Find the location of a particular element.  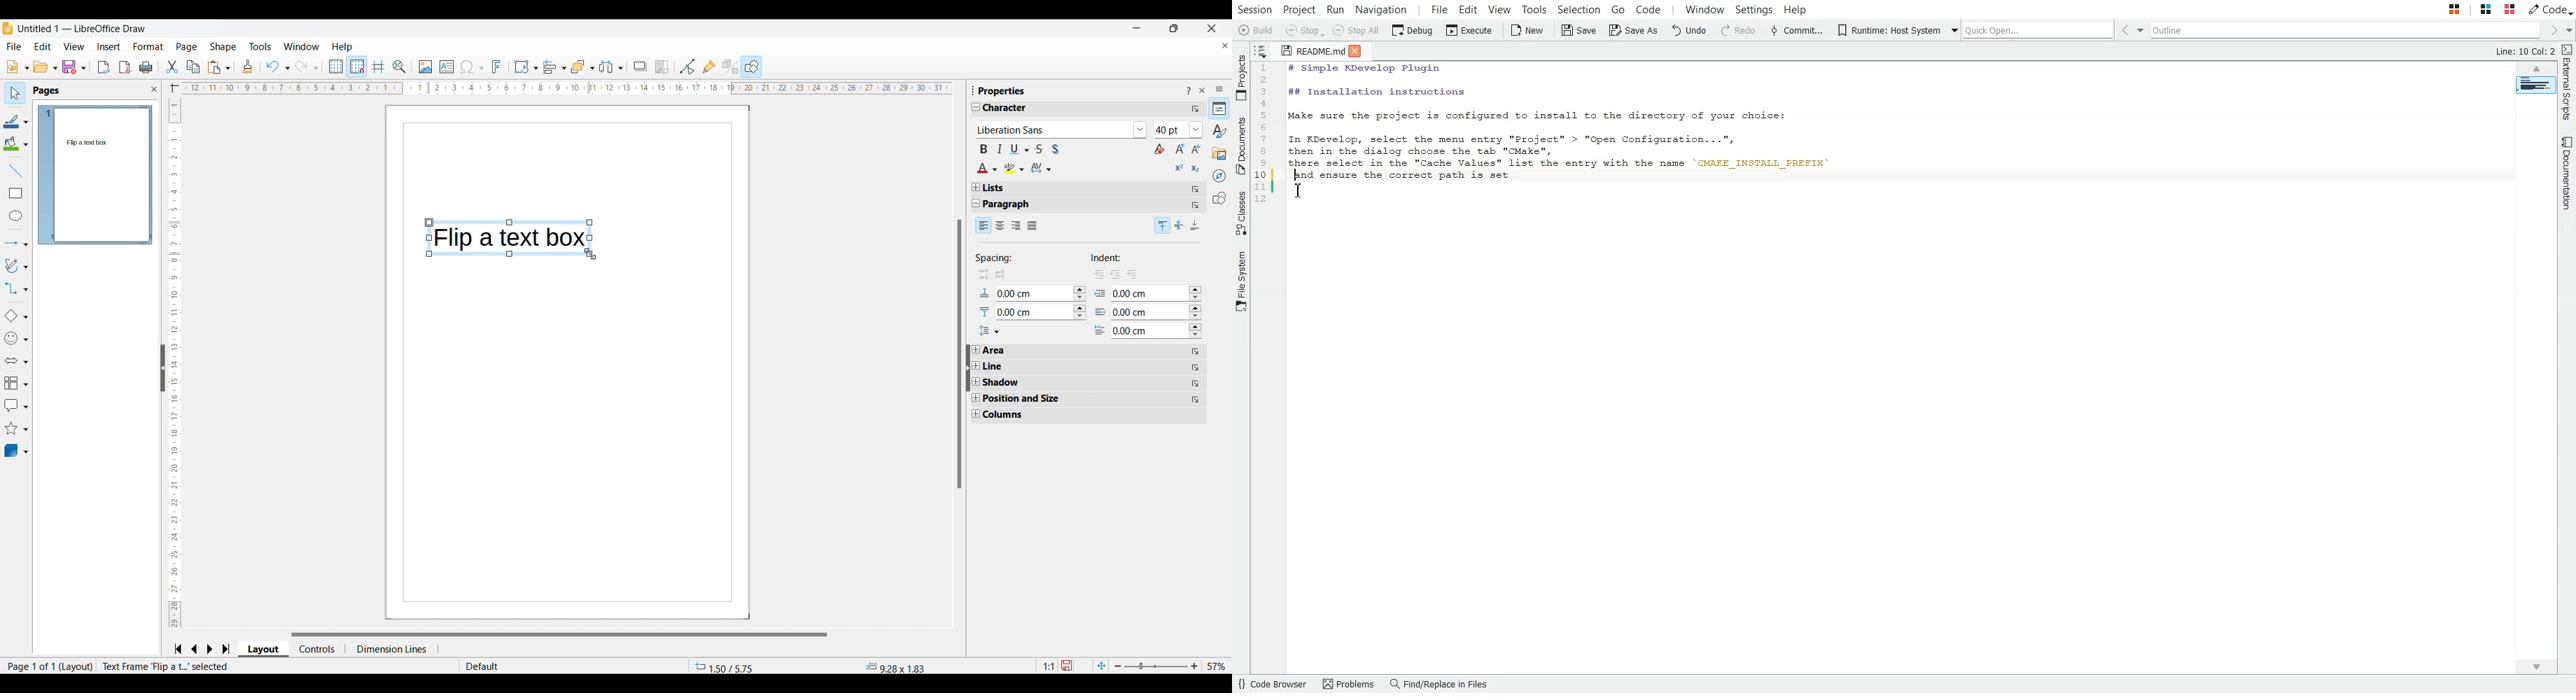

Fit page to current window is located at coordinates (1102, 665).